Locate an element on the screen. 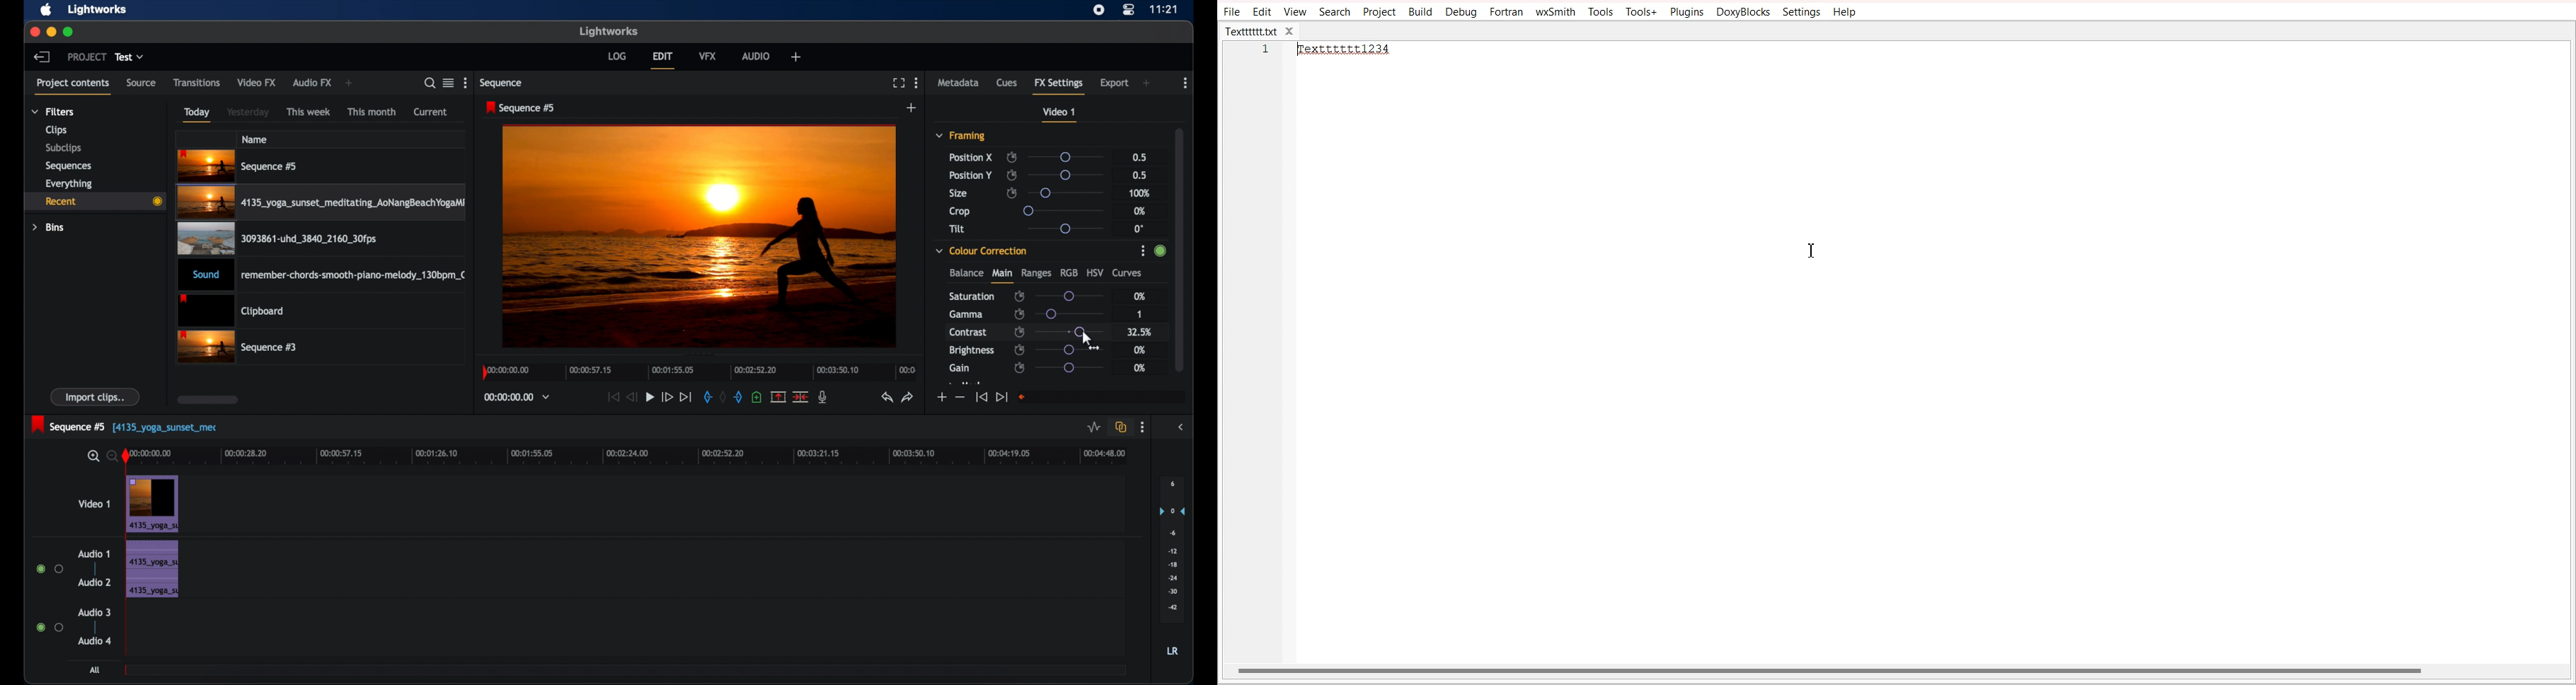 The height and width of the screenshot is (700, 2576). sequence is located at coordinates (502, 83).